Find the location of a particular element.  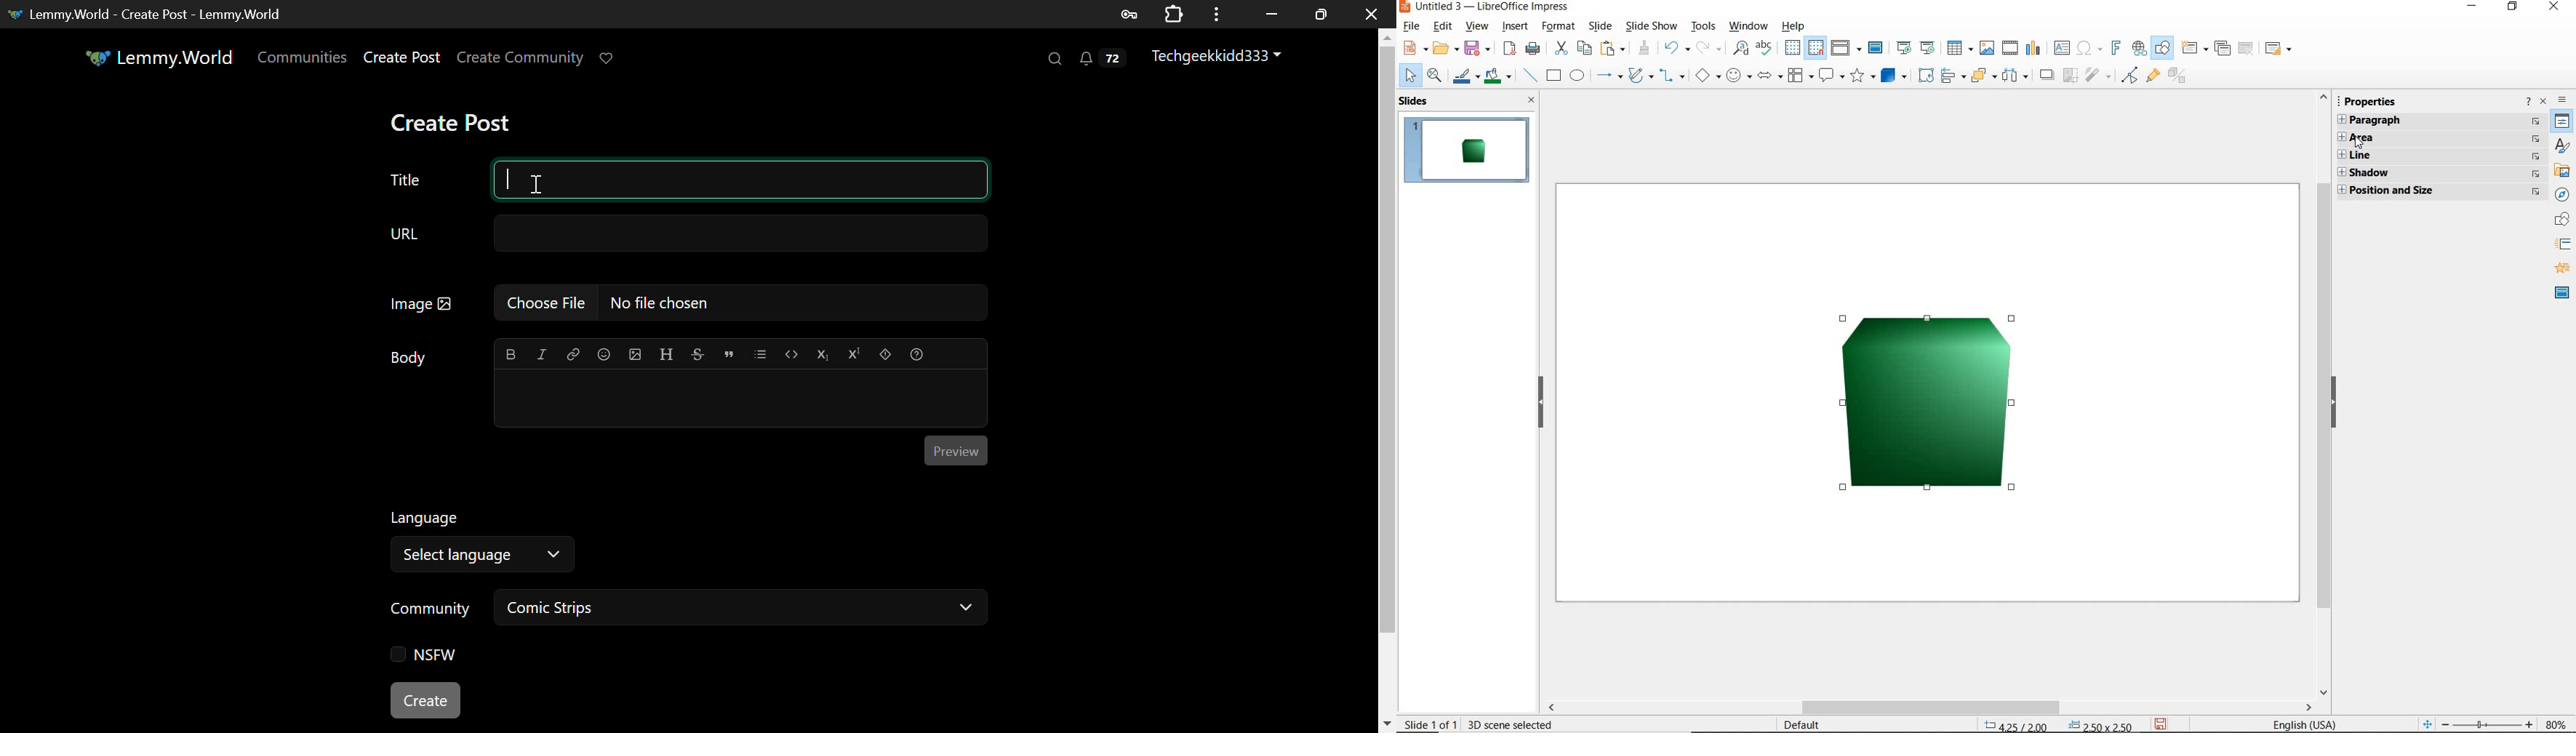

tools is located at coordinates (1704, 26).